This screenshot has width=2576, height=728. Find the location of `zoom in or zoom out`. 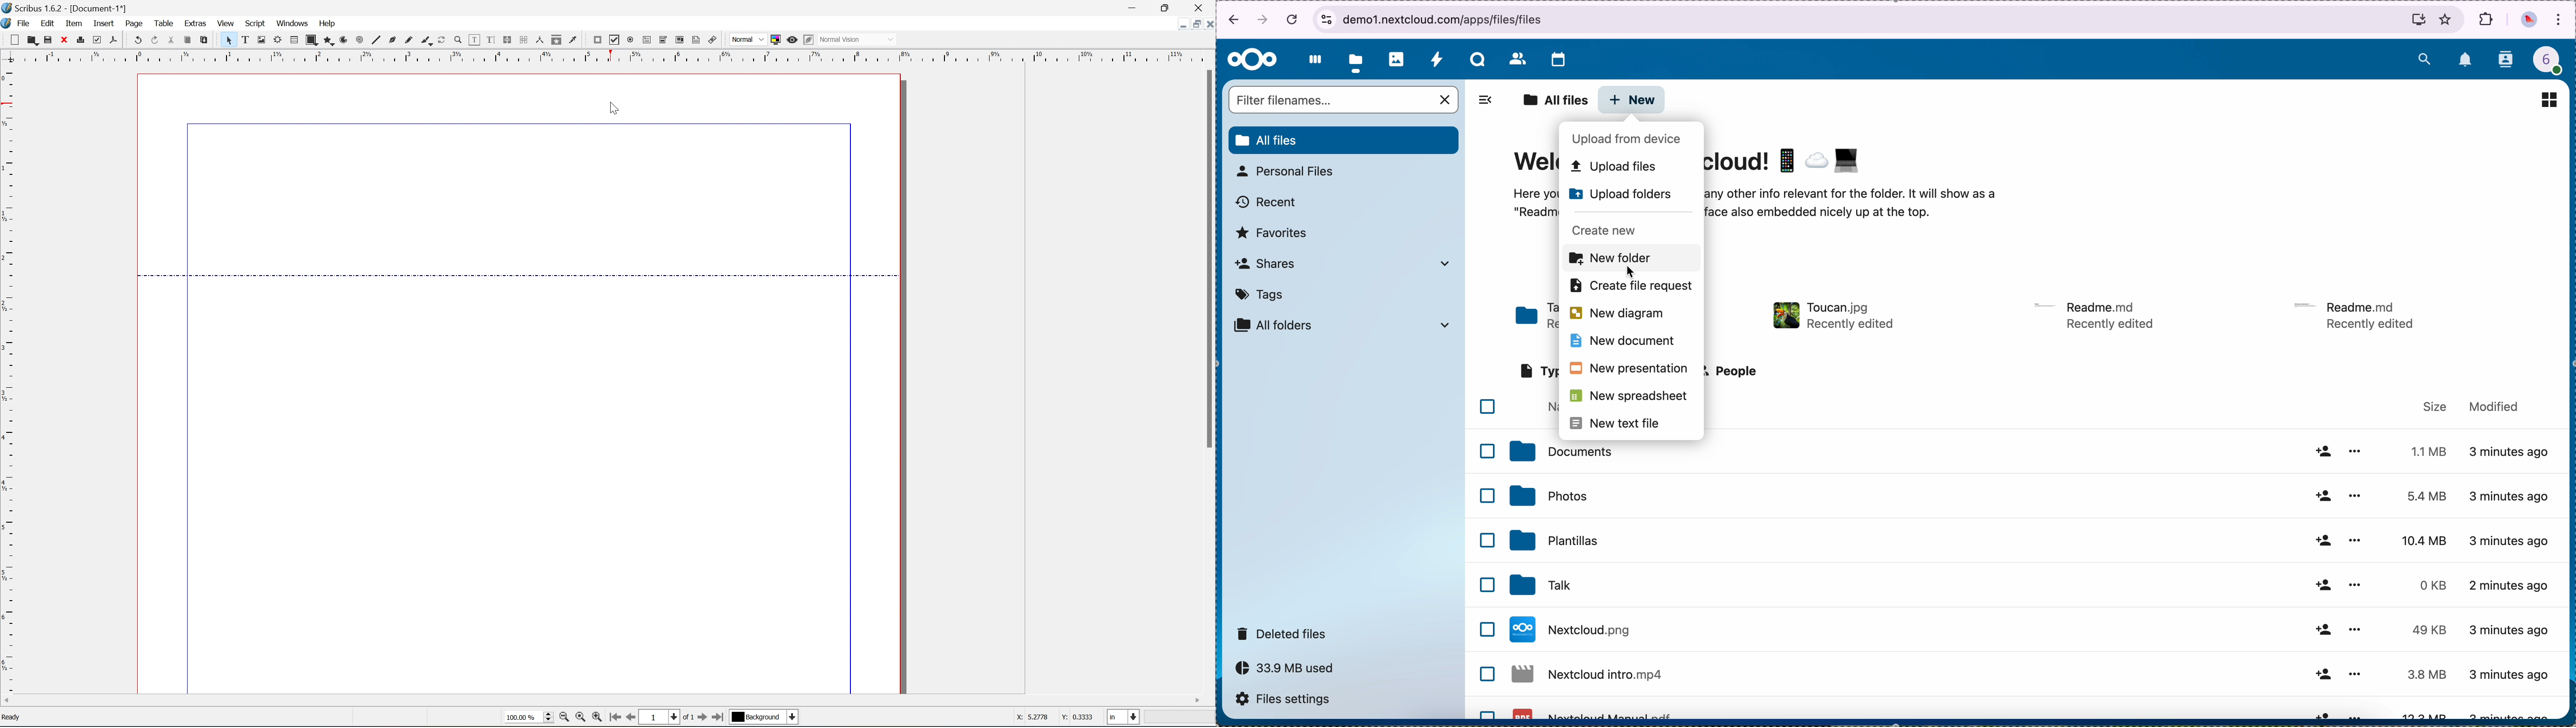

zoom in or zoom out is located at coordinates (458, 41).